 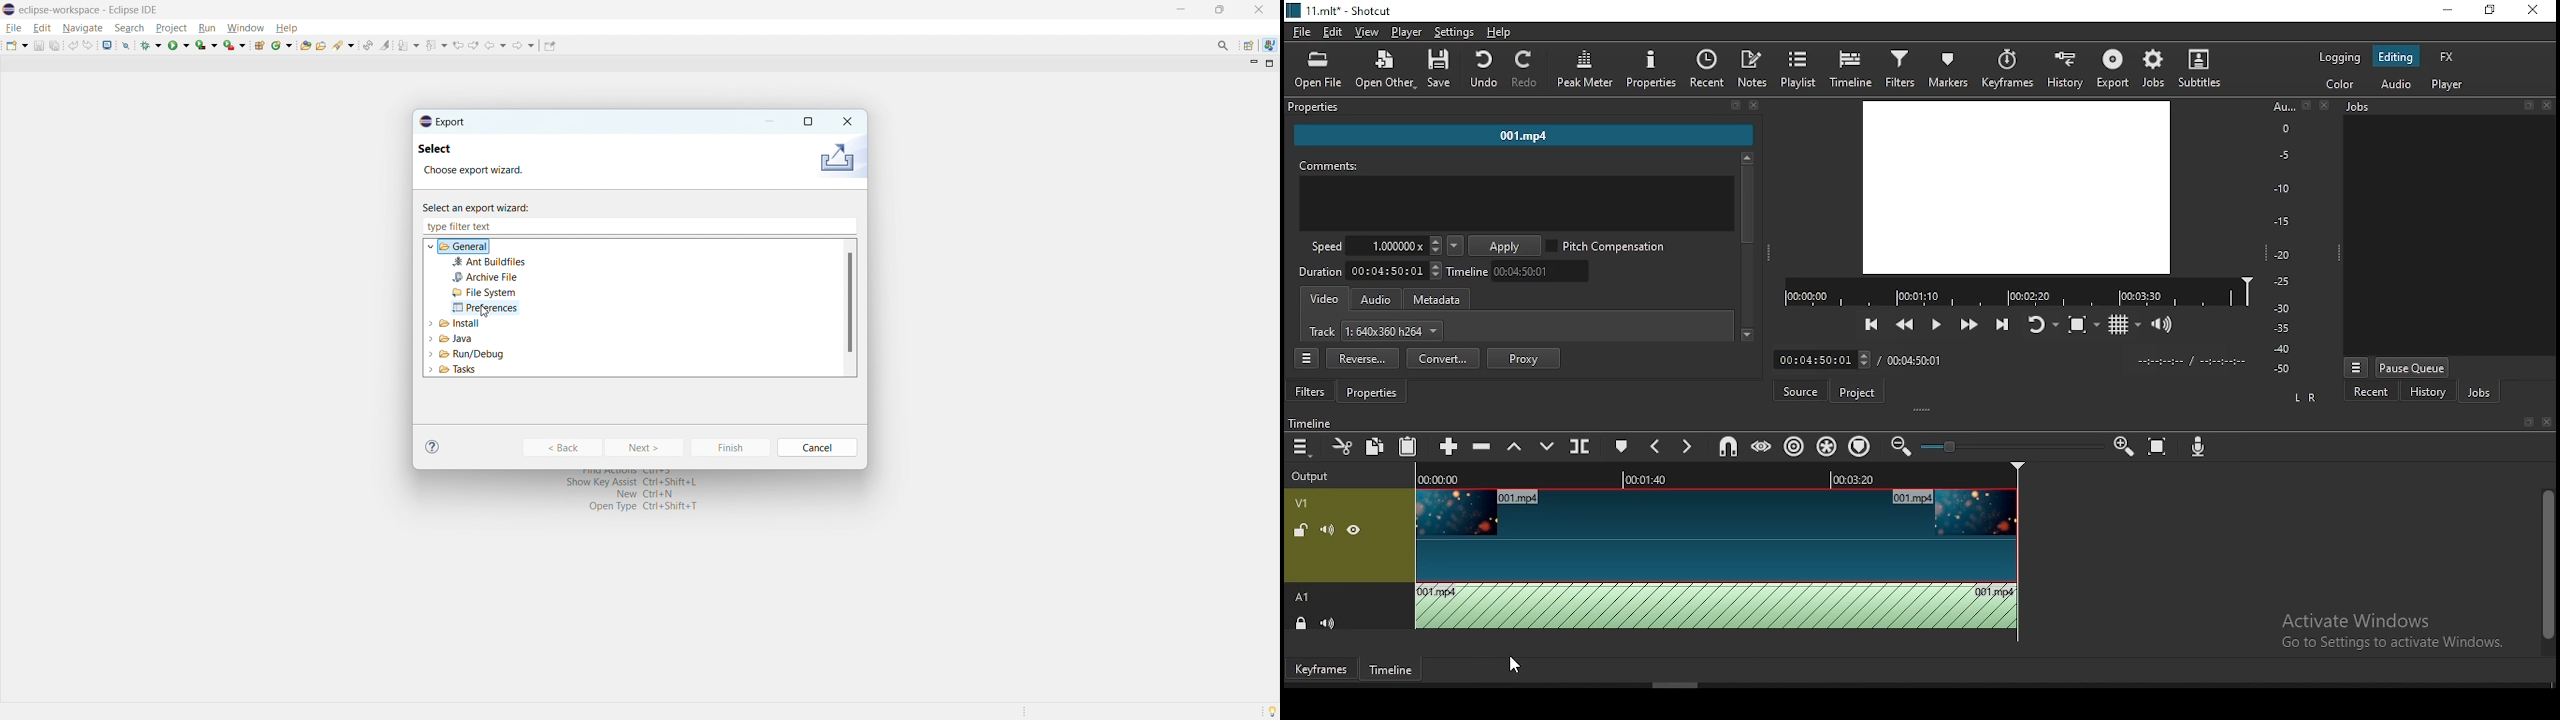 I want to click on pitch compensation, so click(x=1606, y=244).